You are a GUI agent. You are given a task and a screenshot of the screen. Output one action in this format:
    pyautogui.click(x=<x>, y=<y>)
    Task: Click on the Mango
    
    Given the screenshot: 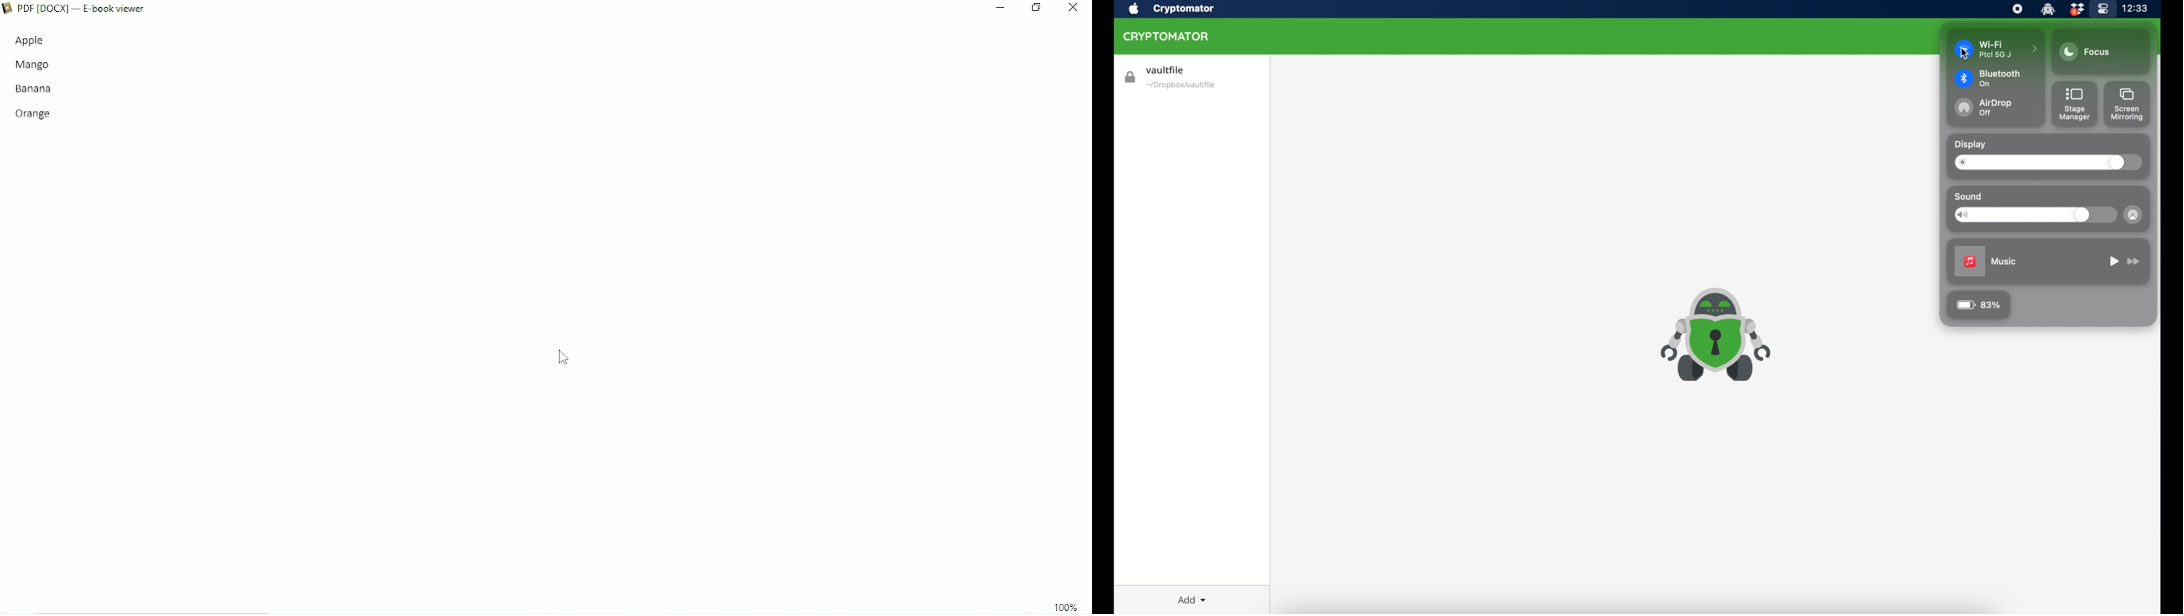 What is the action you would take?
    pyautogui.click(x=35, y=65)
    